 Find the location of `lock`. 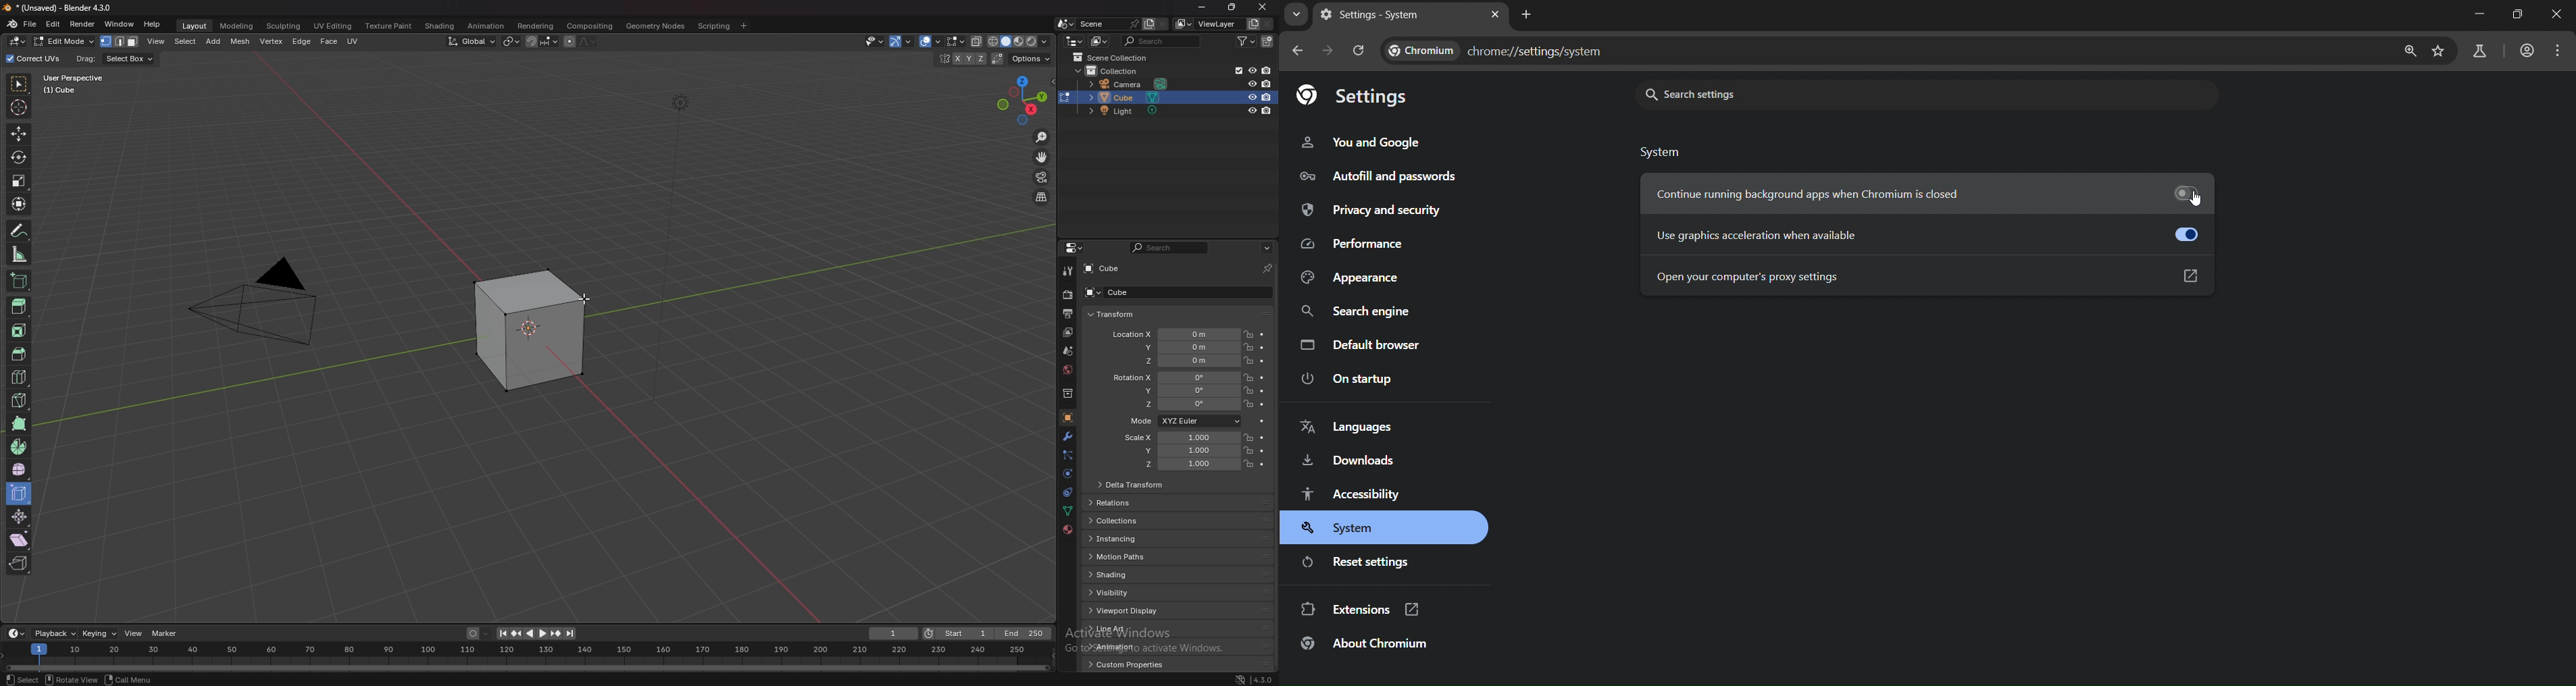

lock is located at coordinates (1248, 404).